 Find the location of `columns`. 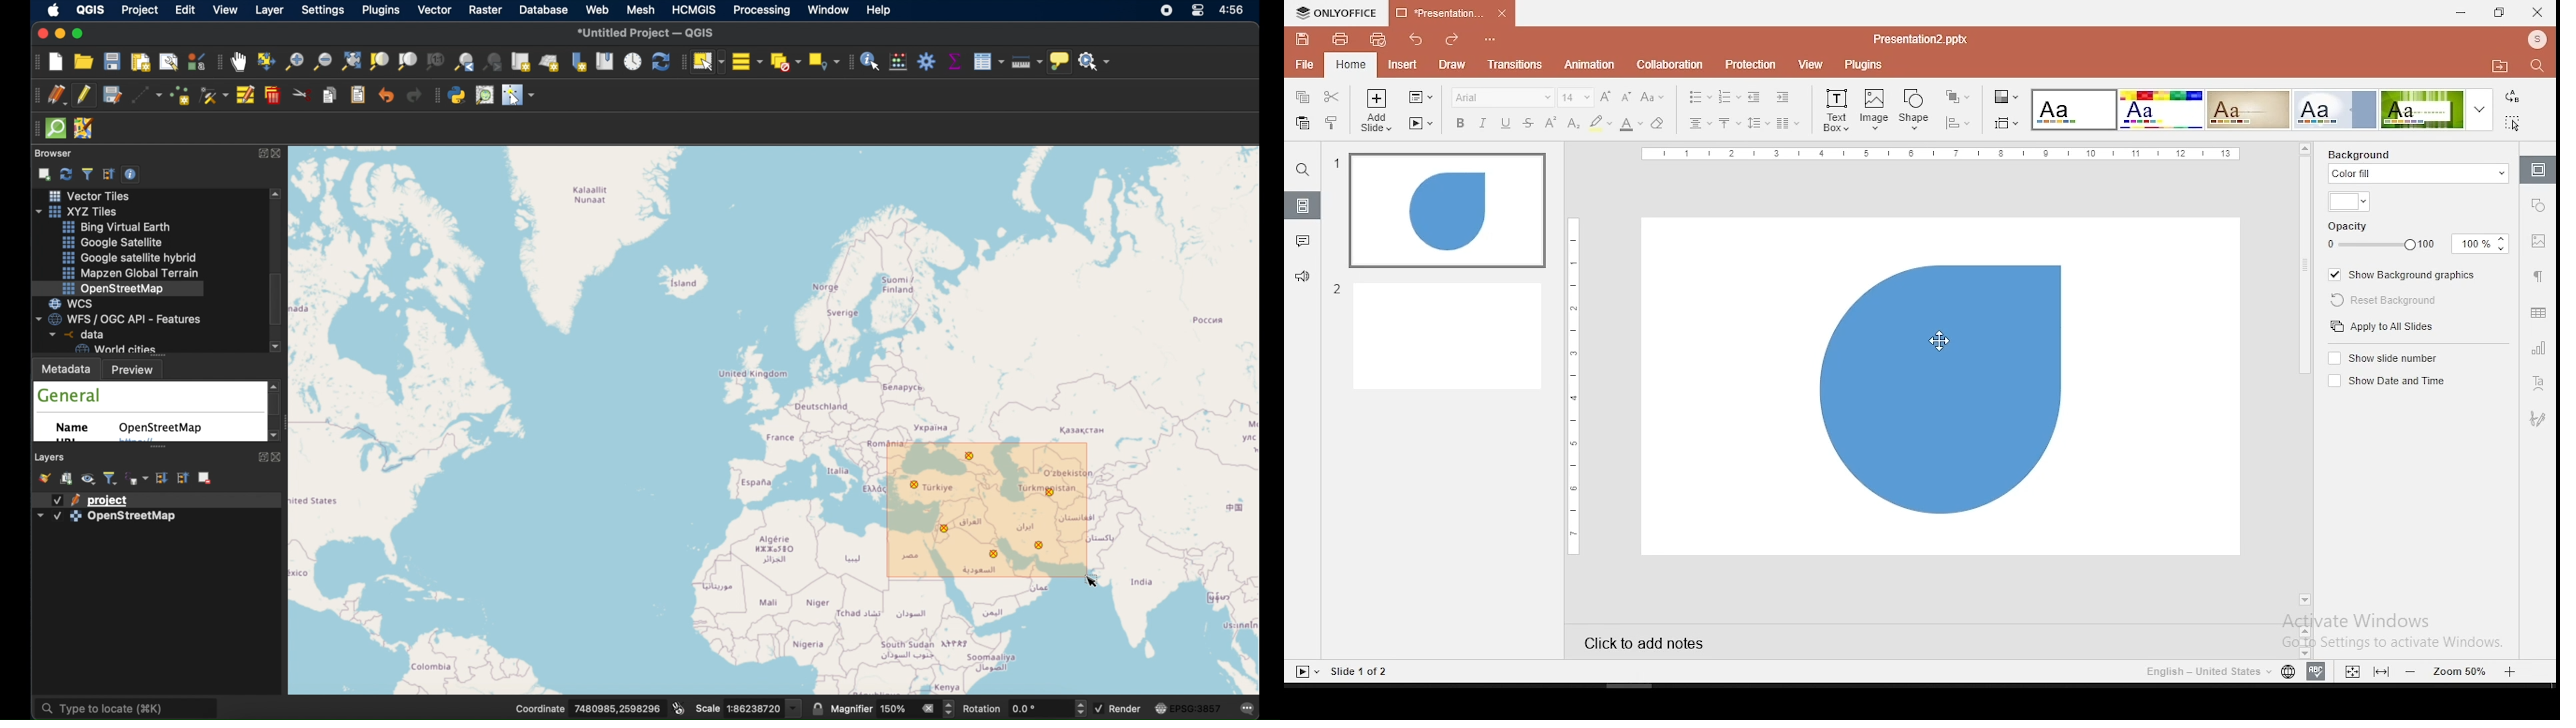

columns is located at coordinates (1784, 123).